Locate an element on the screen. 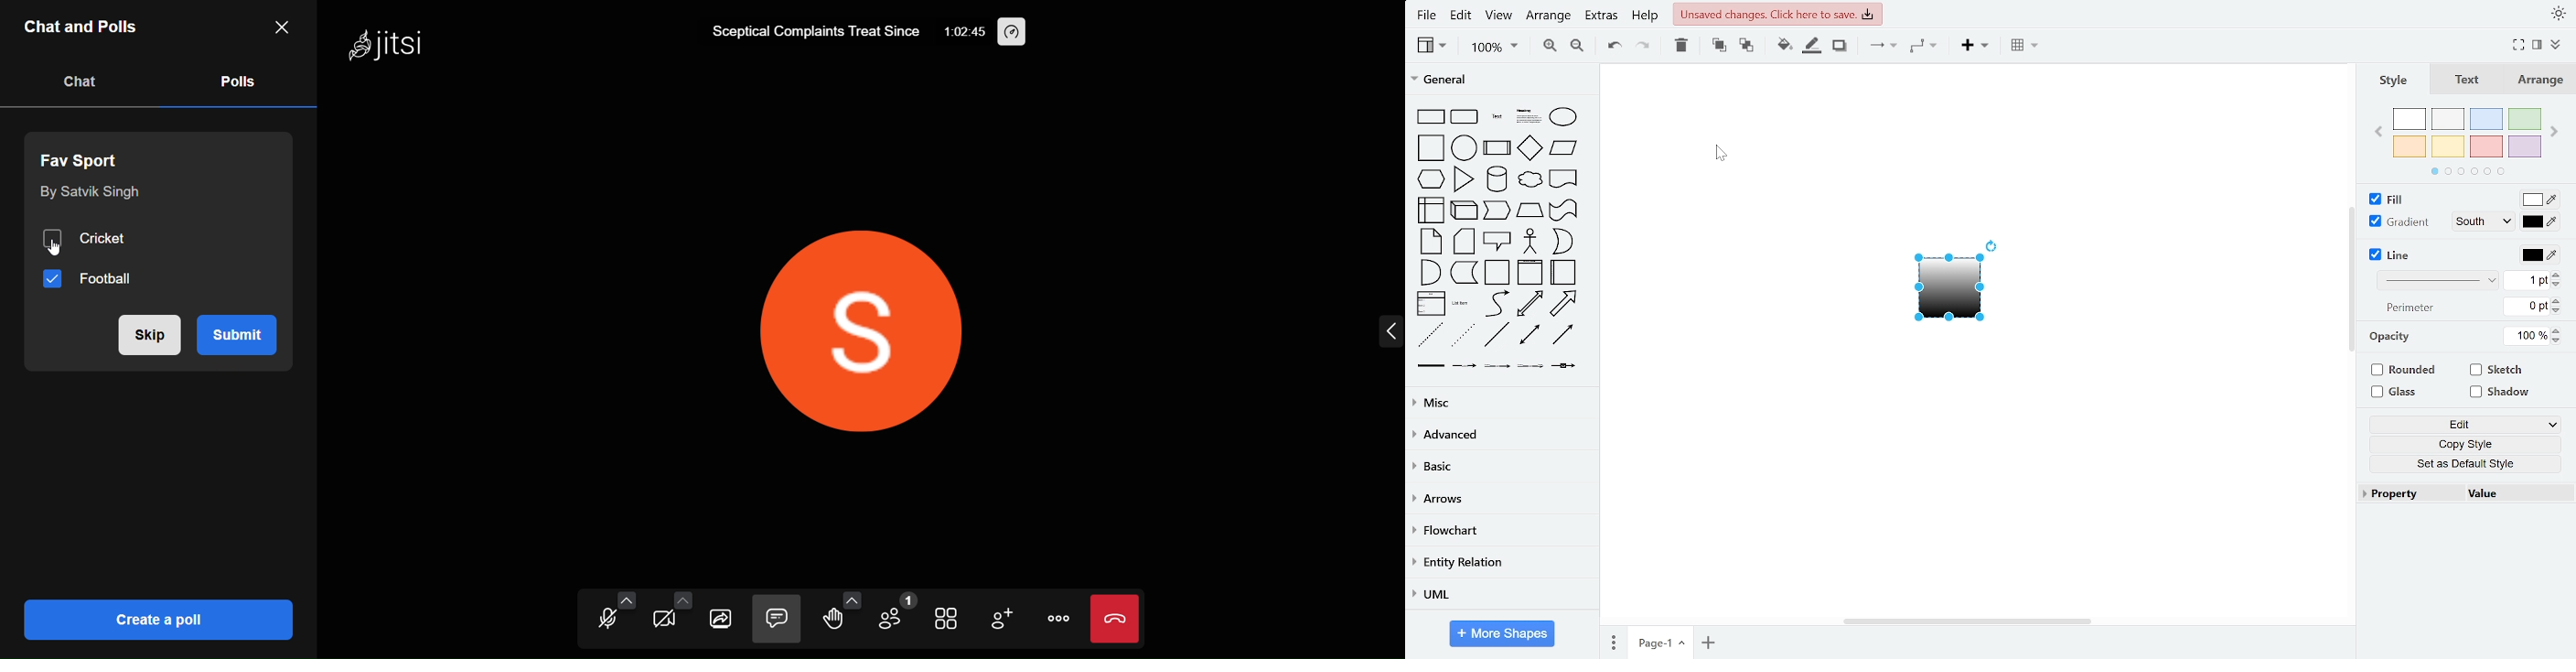 Image resolution: width=2576 pixels, height=672 pixels. fullscreen is located at coordinates (2517, 44).